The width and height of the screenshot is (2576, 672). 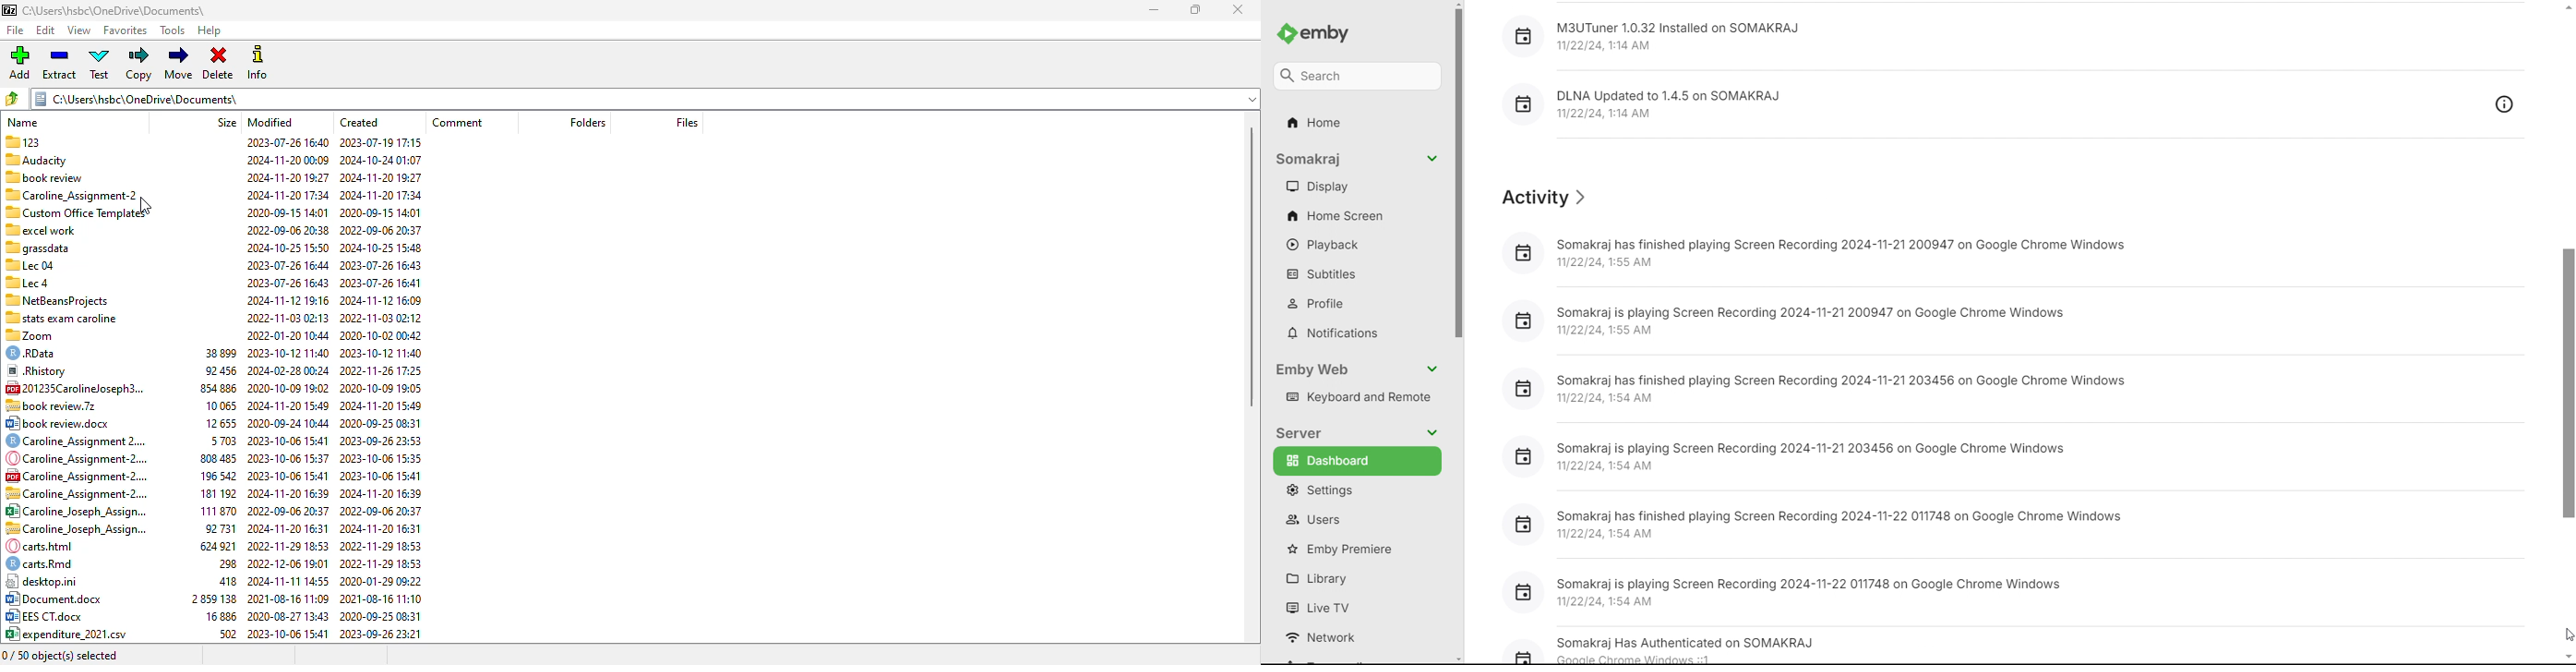 I want to click on 10065, so click(x=219, y=405).